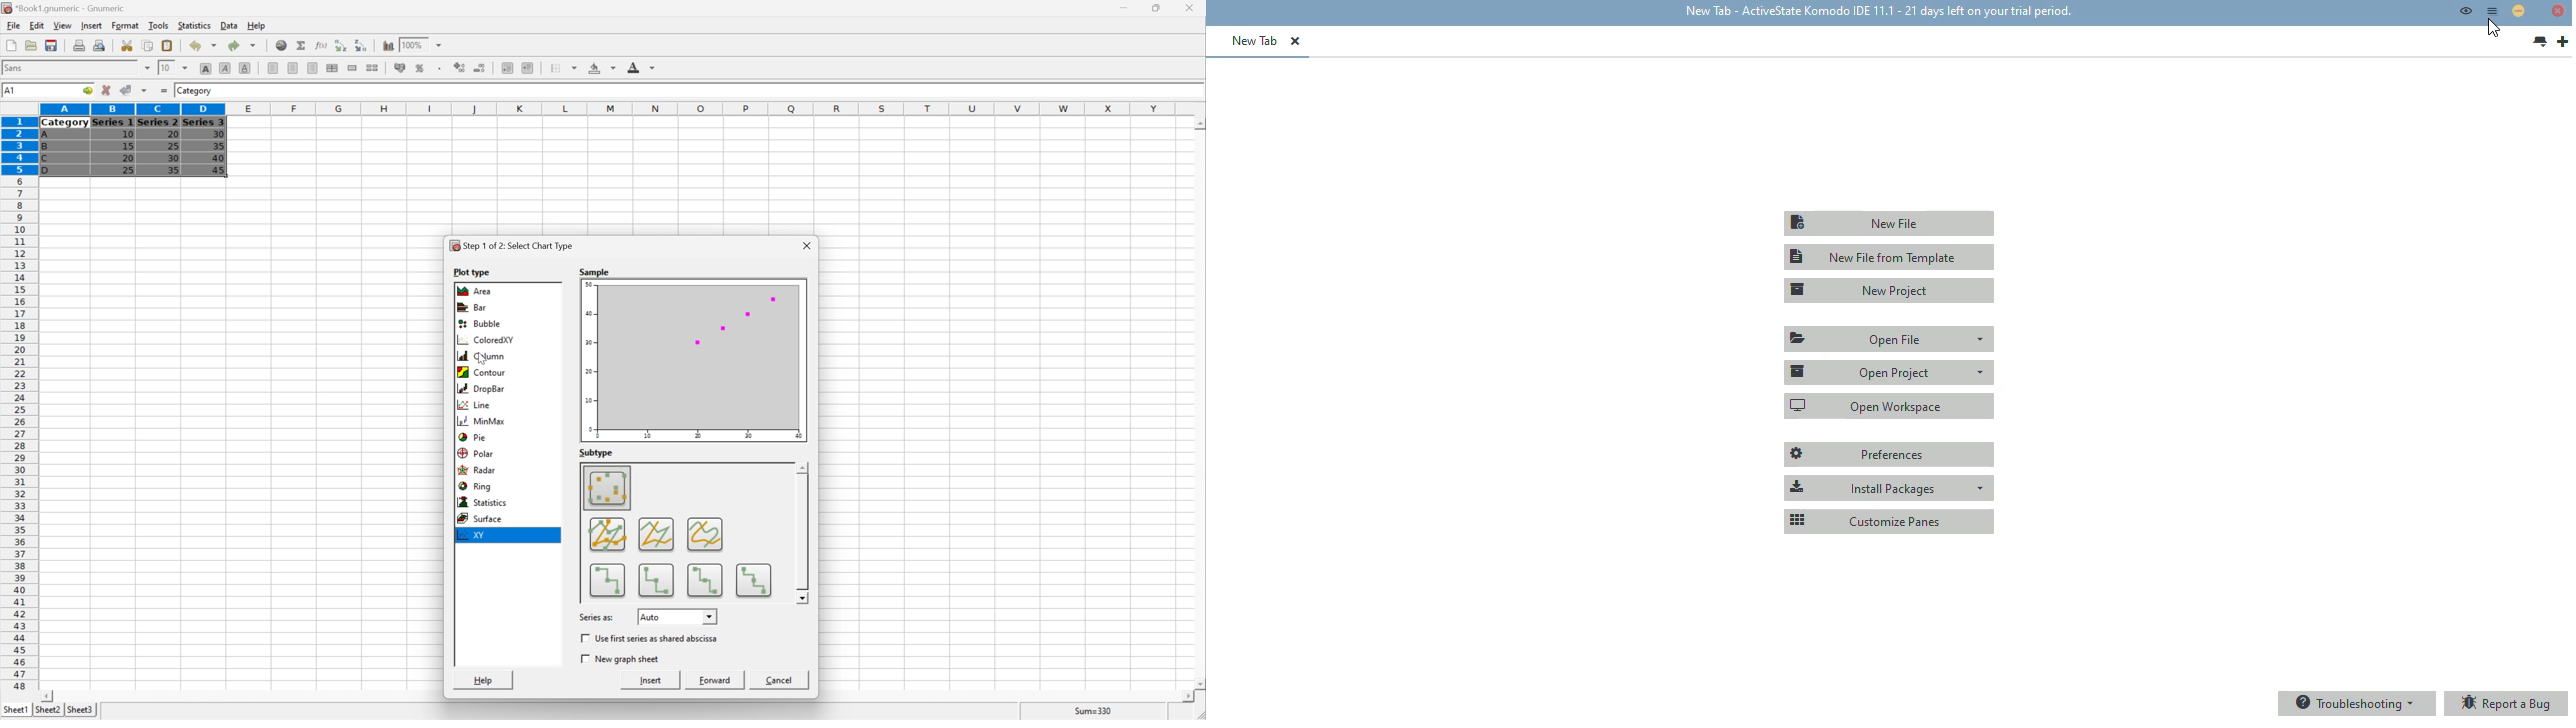 This screenshot has height=728, width=2576. What do you see at coordinates (50, 170) in the screenshot?
I see `D` at bounding box center [50, 170].